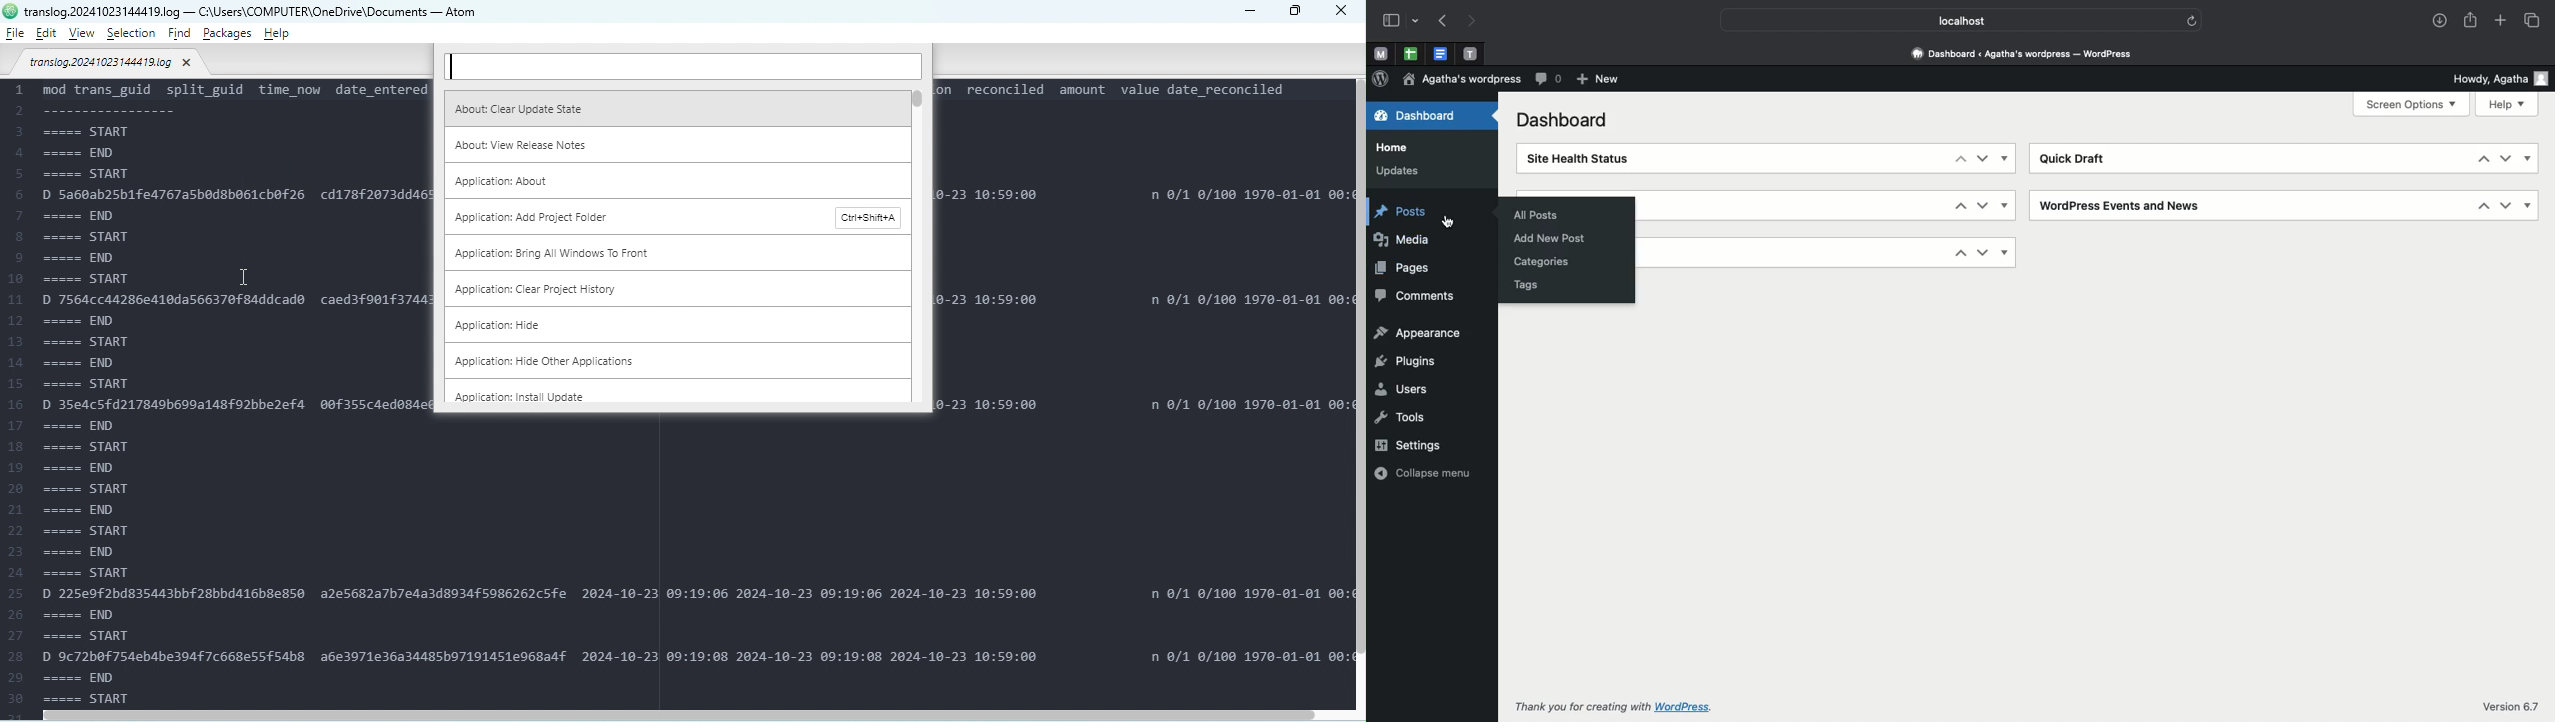 The height and width of the screenshot is (728, 2576). I want to click on Down, so click(1984, 206).